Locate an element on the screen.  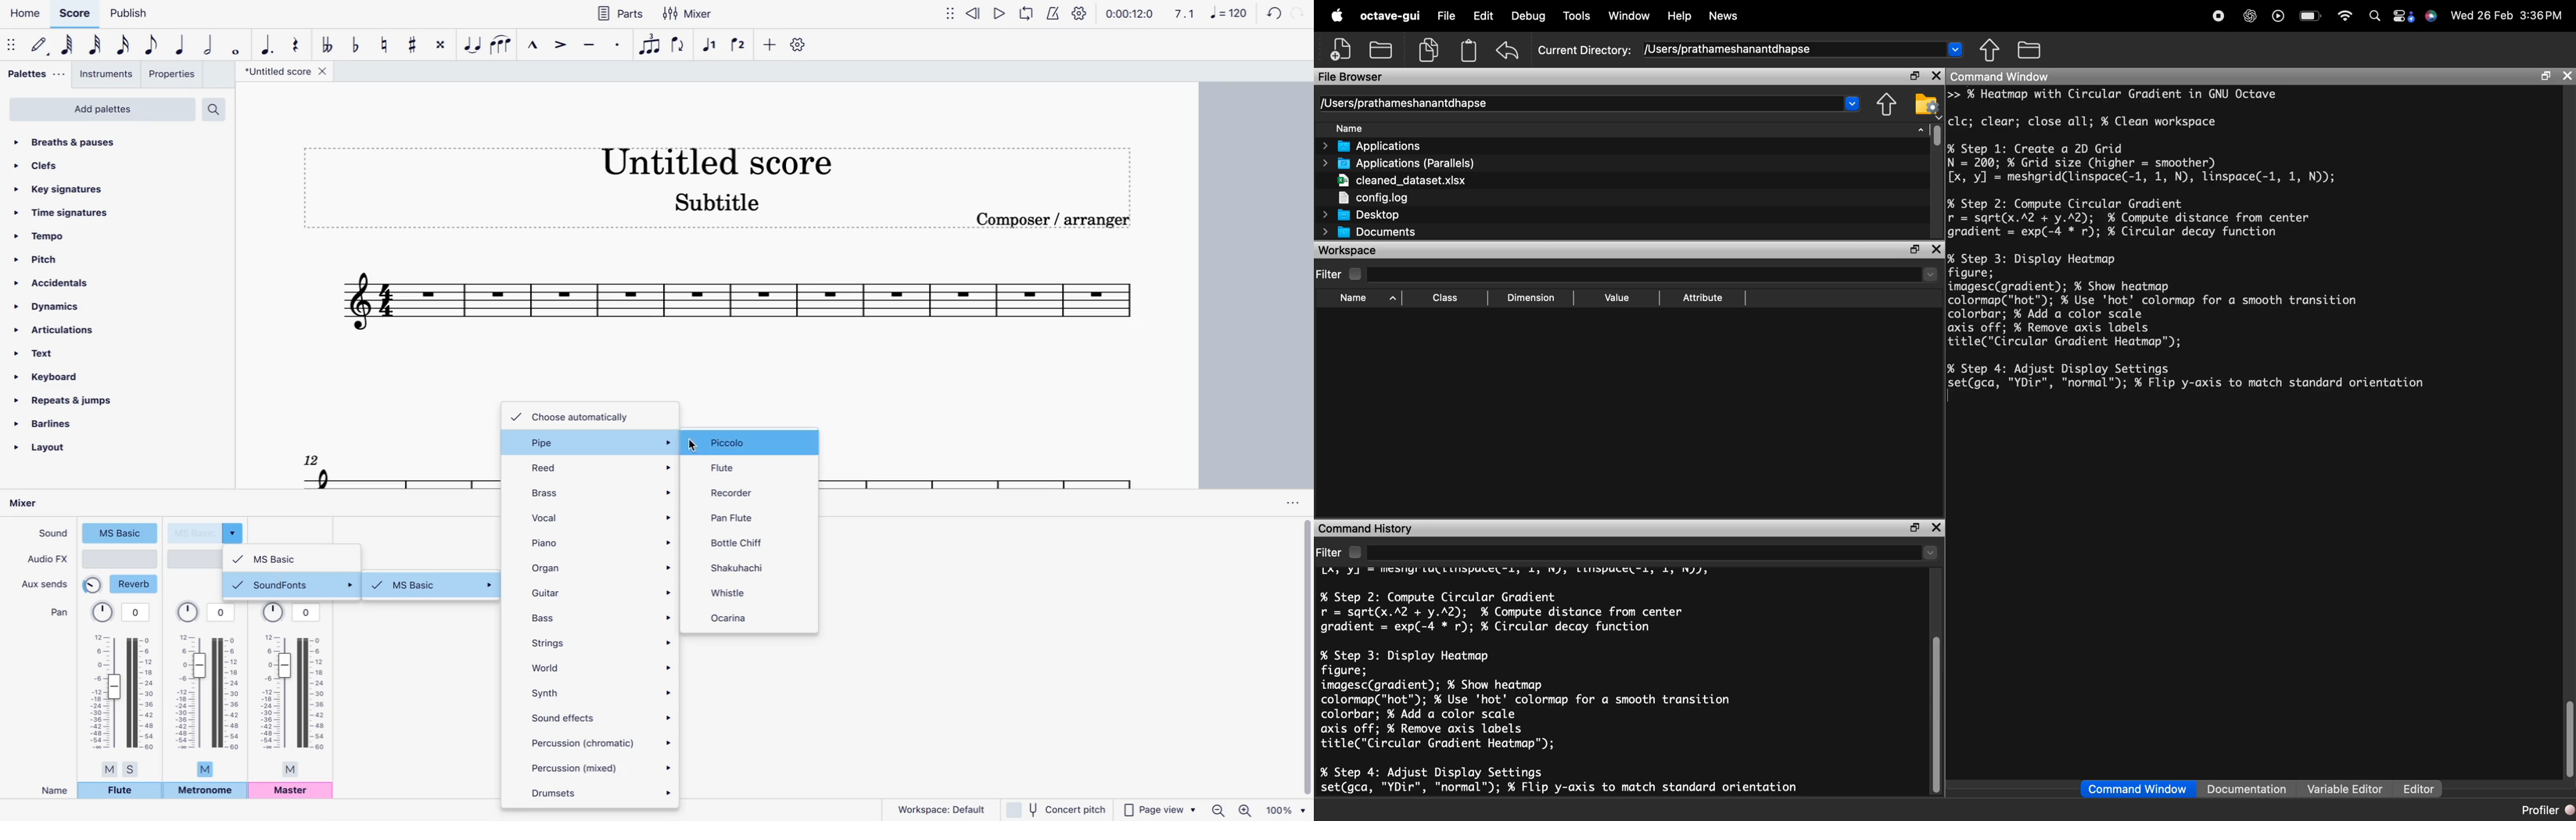
palettes is located at coordinates (34, 74).